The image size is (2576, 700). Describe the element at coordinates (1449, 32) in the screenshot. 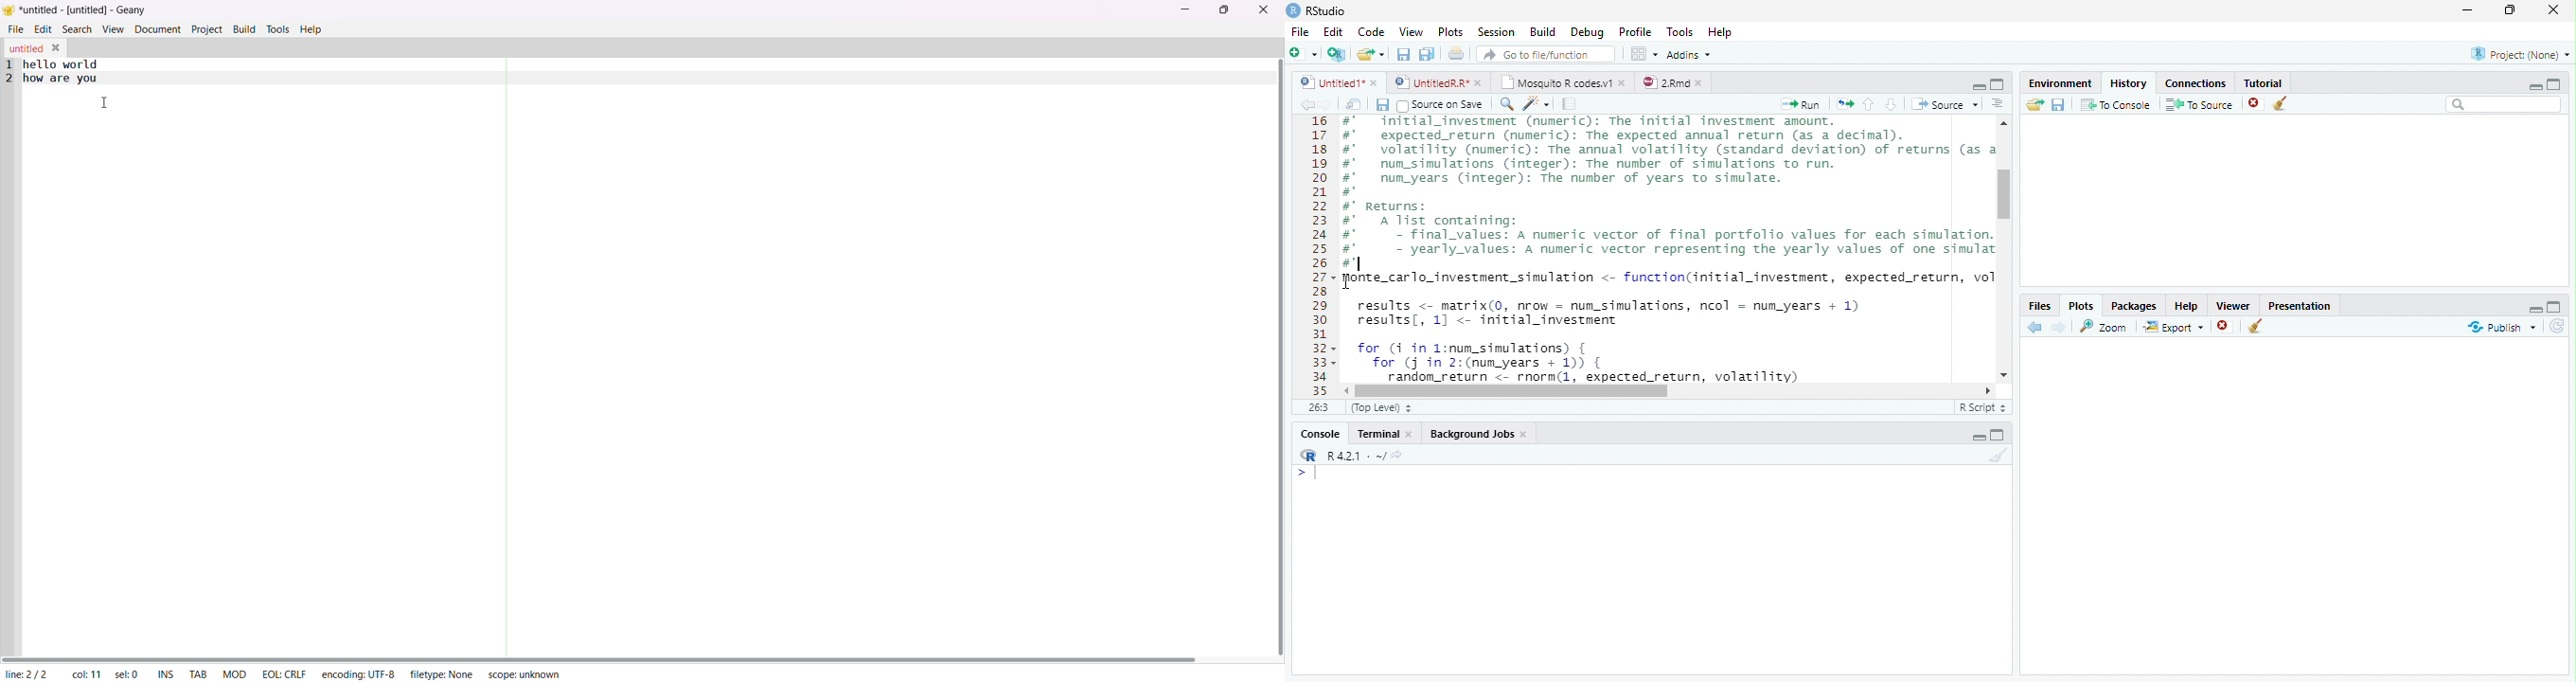

I see `Plots` at that location.